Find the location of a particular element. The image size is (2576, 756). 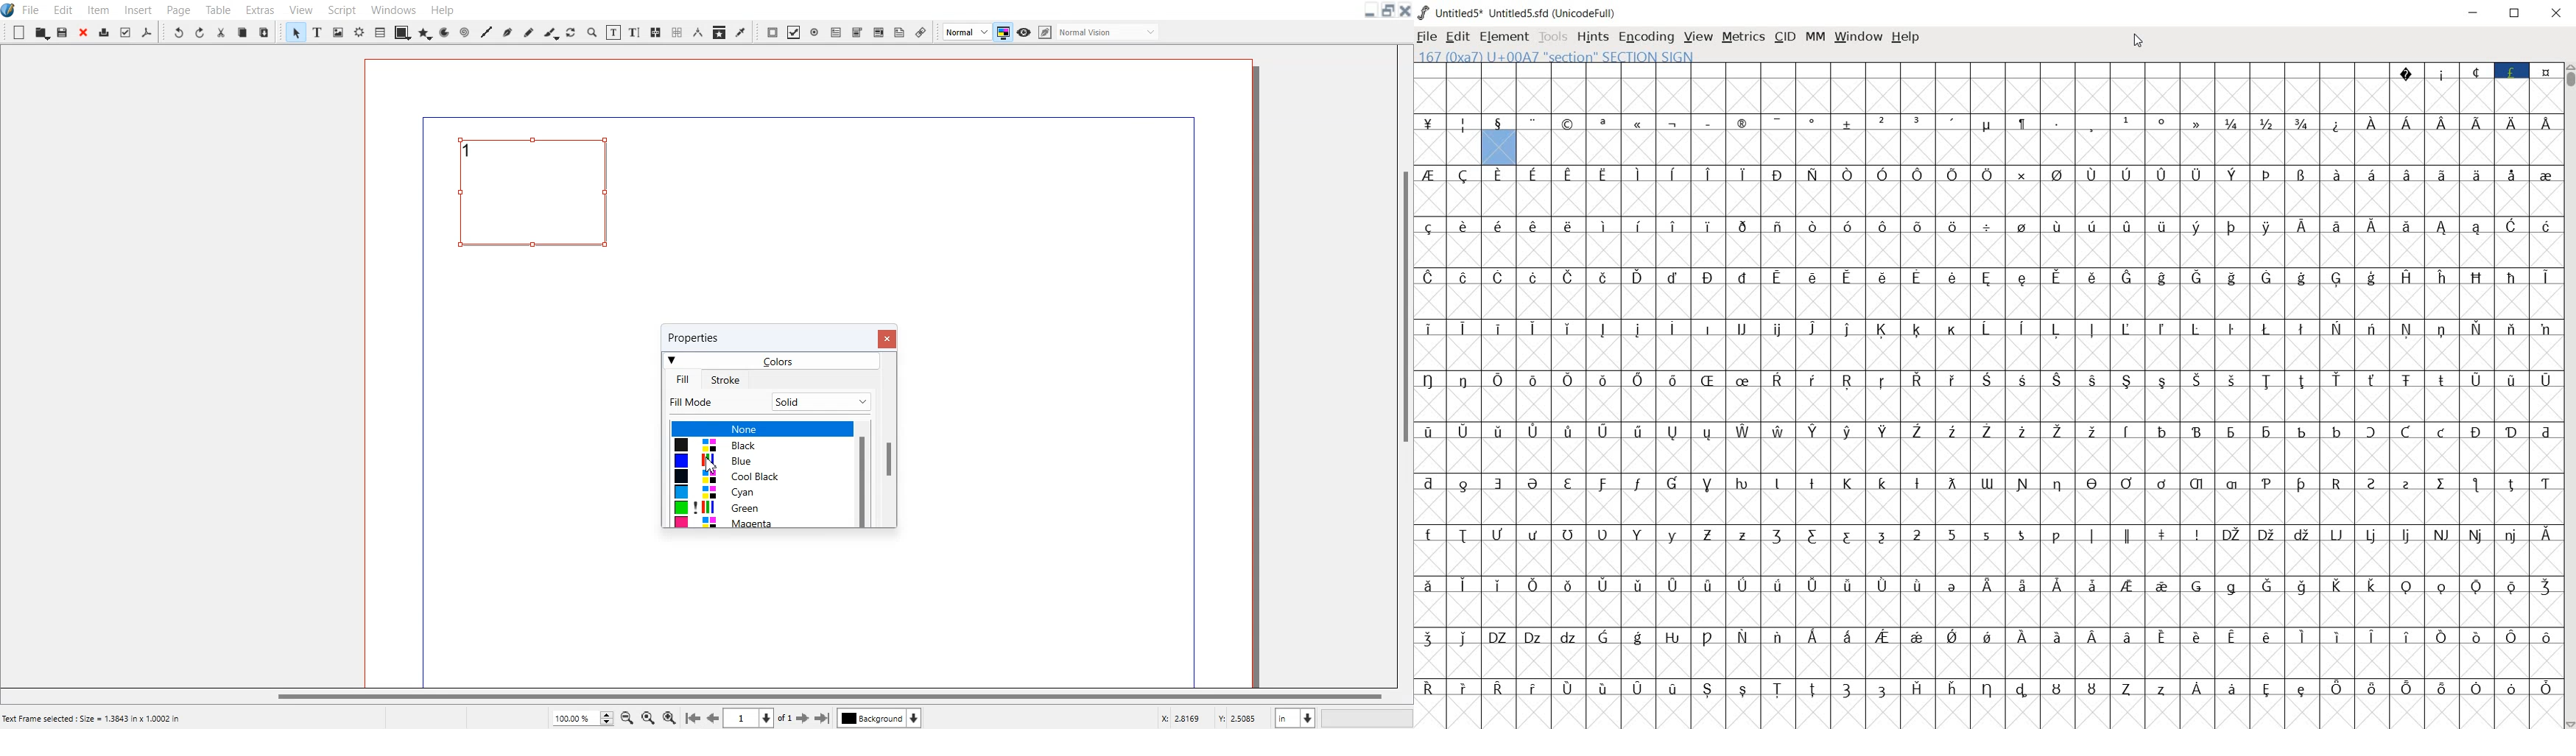

empty cells is located at coordinates (1990, 608).